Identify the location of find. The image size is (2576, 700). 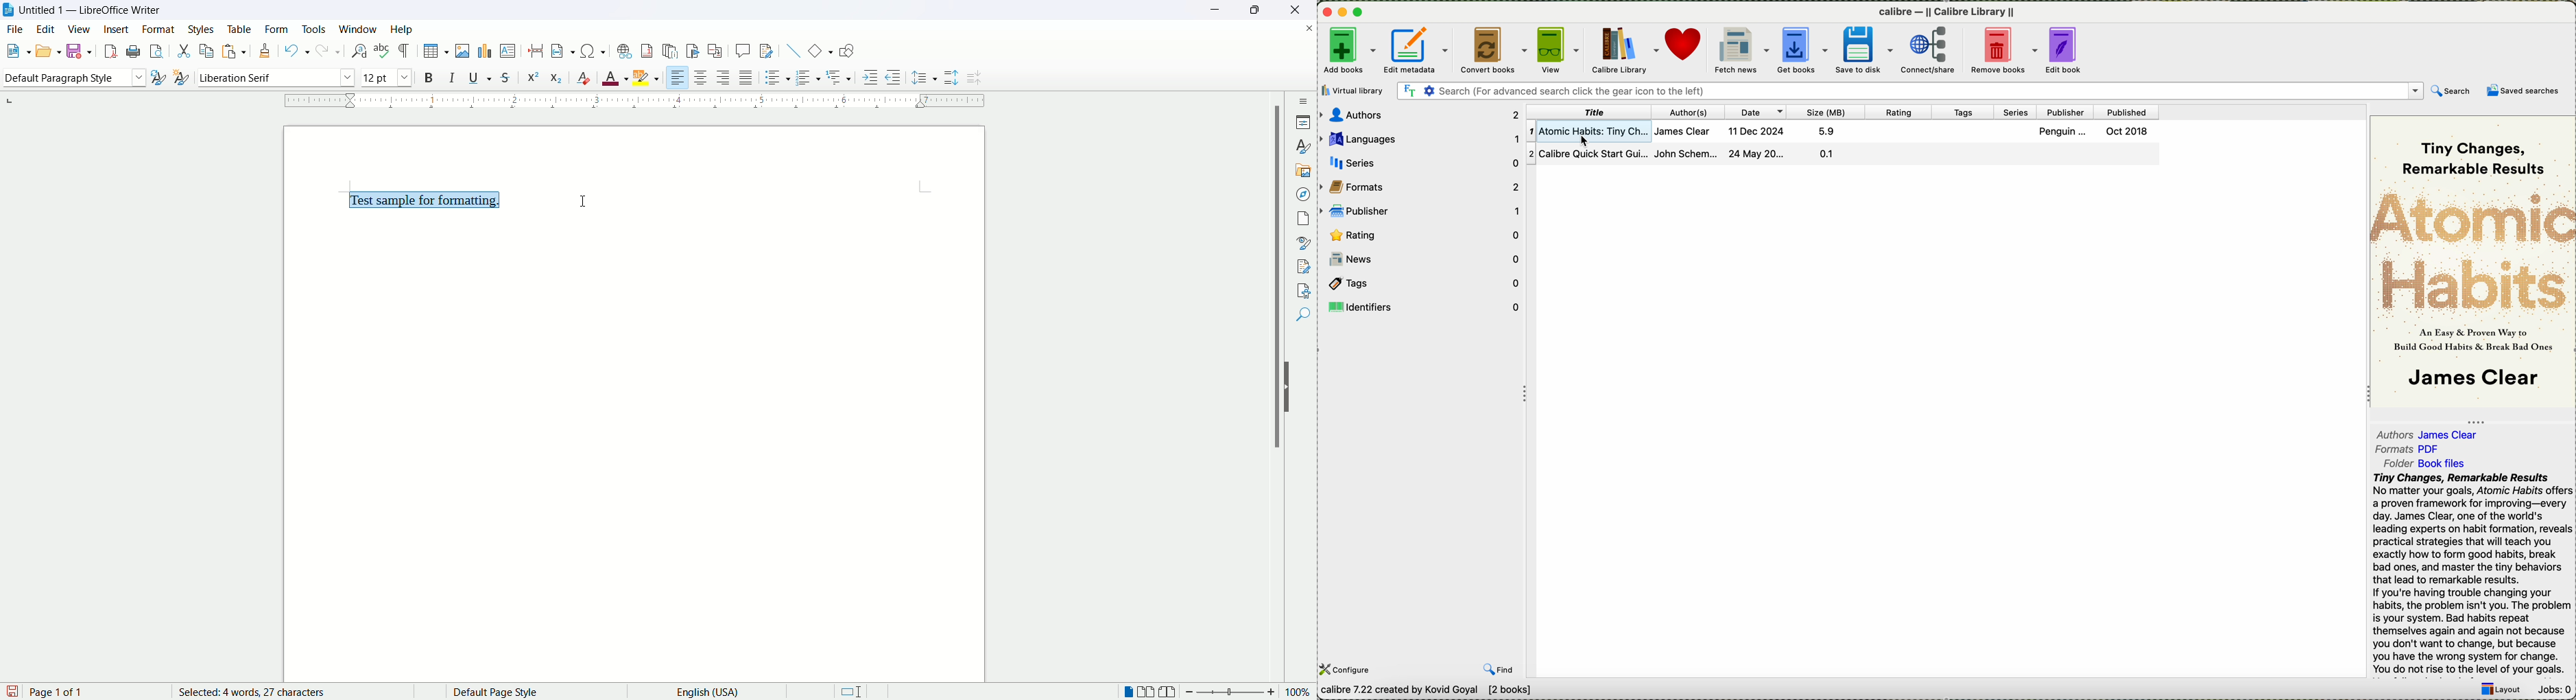
(1304, 316).